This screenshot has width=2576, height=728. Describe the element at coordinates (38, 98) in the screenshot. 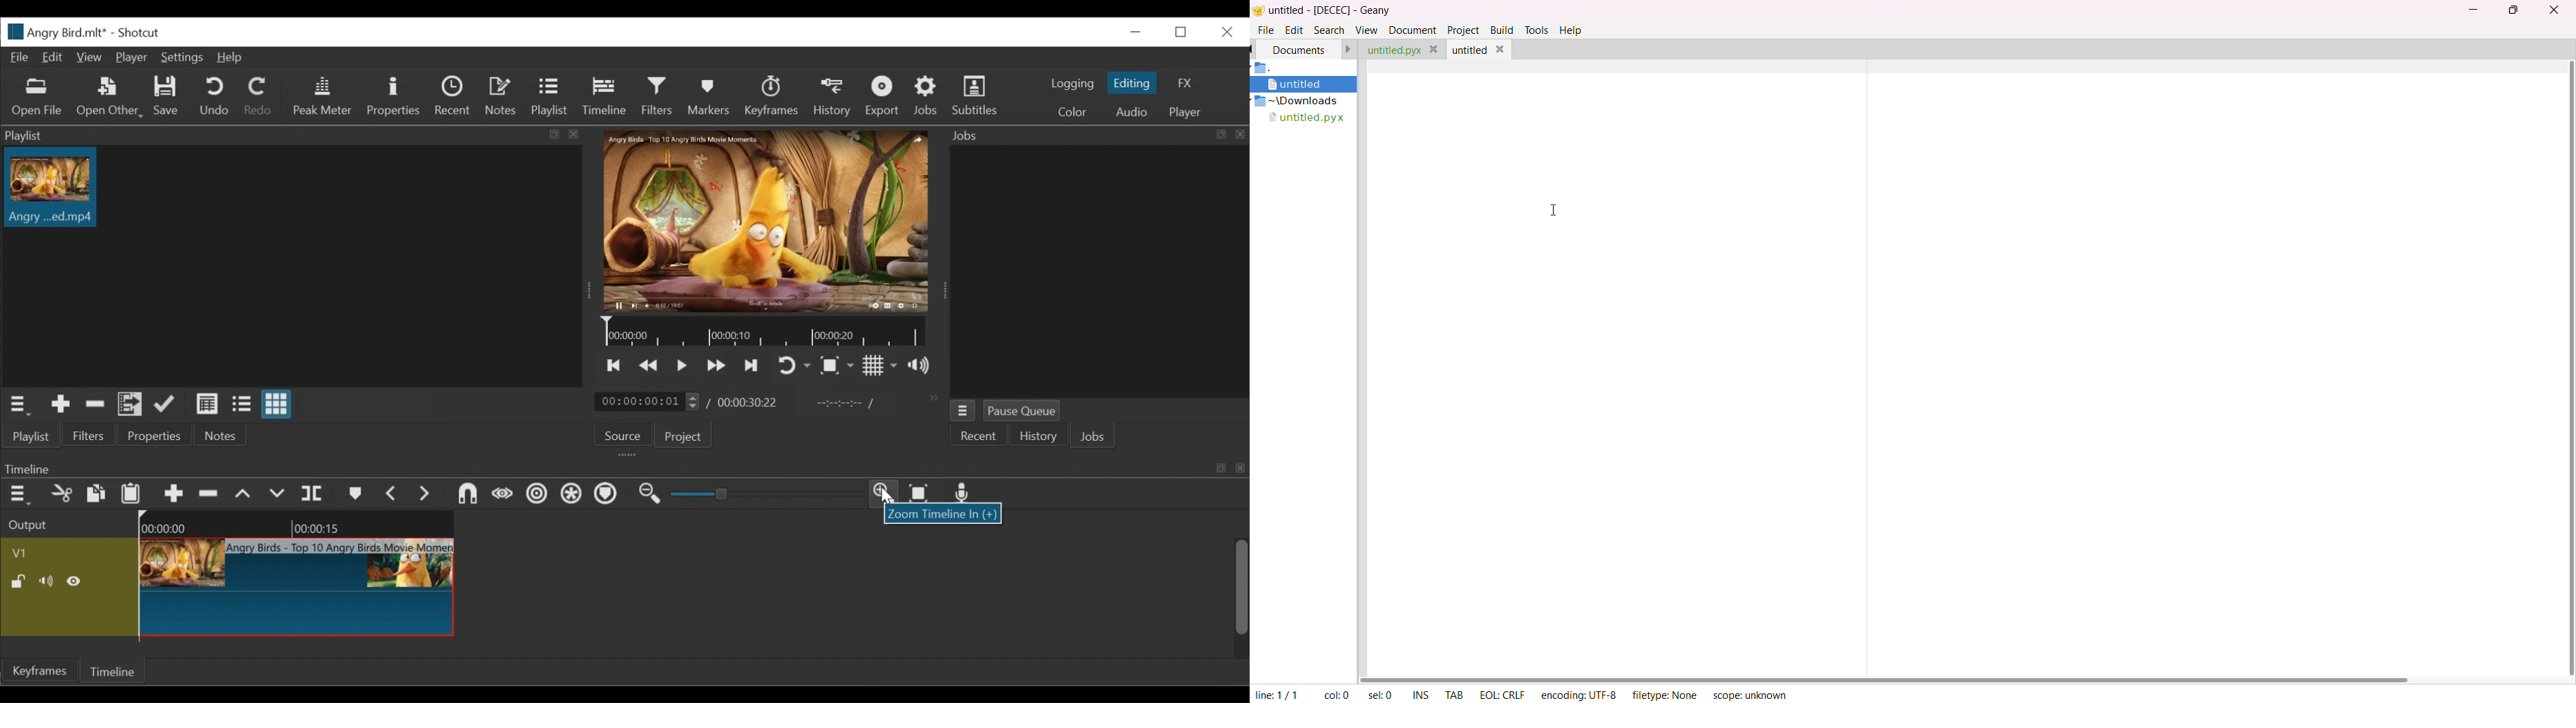

I see `Open Other File` at that location.